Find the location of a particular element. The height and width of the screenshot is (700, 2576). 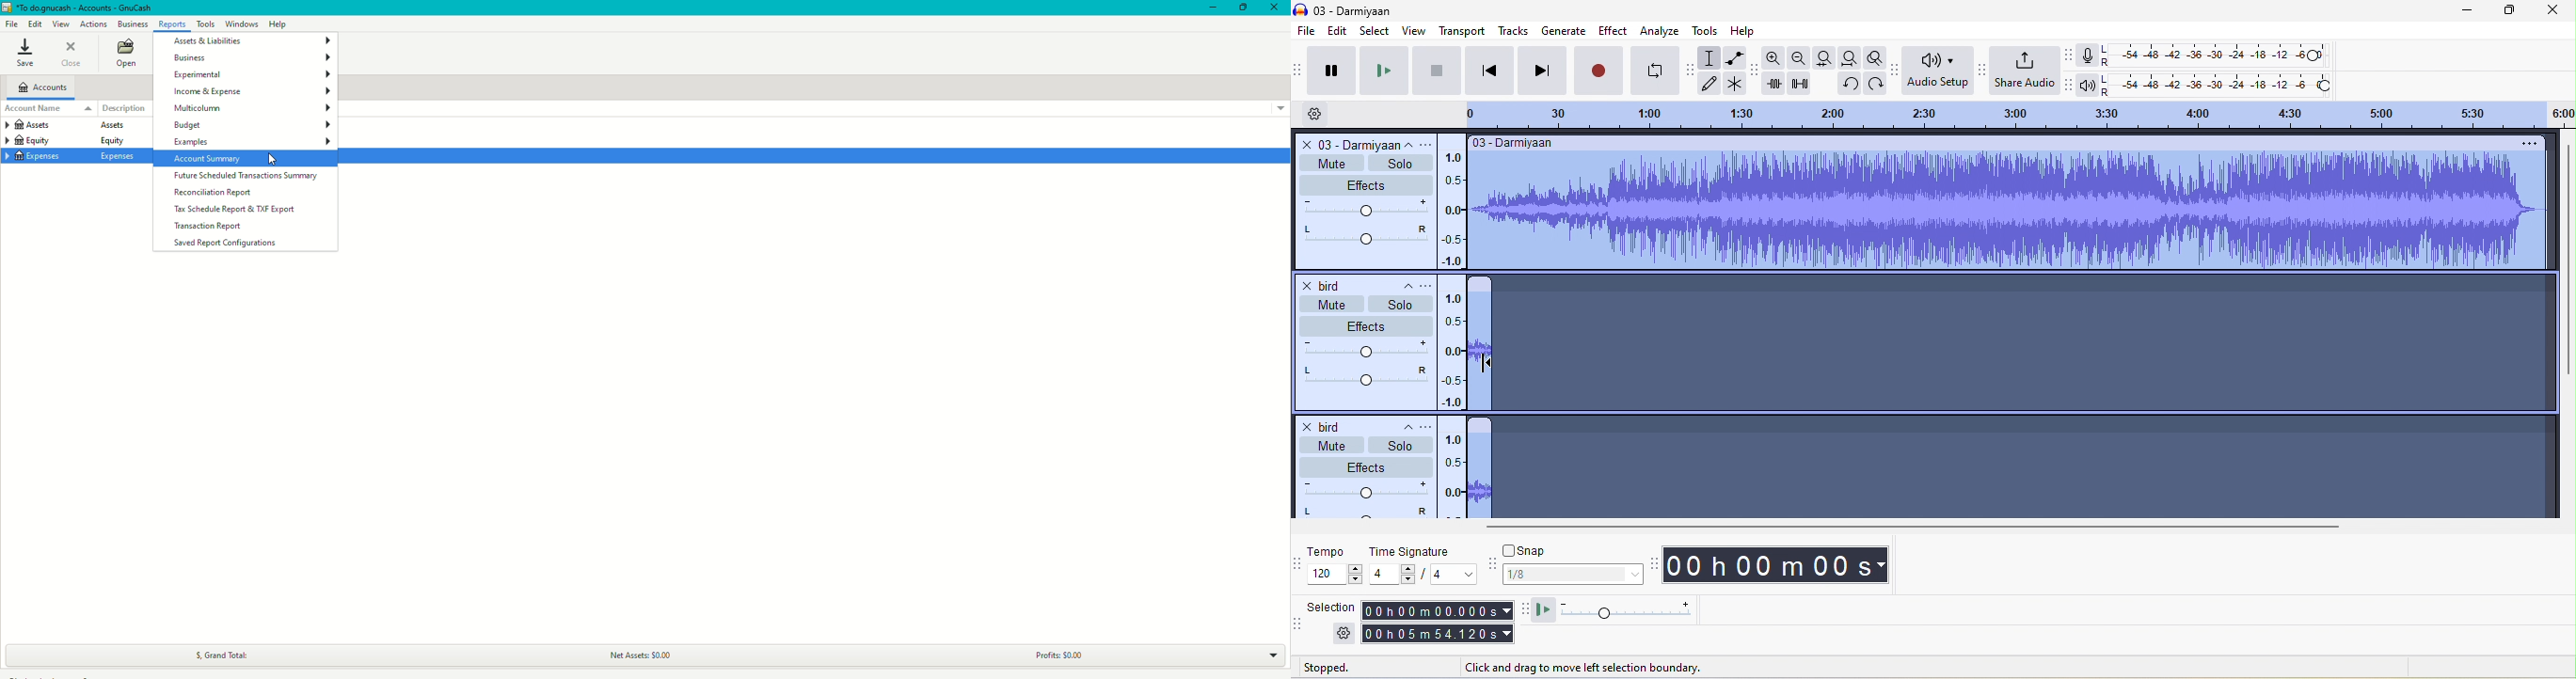

stop is located at coordinates (1434, 70).